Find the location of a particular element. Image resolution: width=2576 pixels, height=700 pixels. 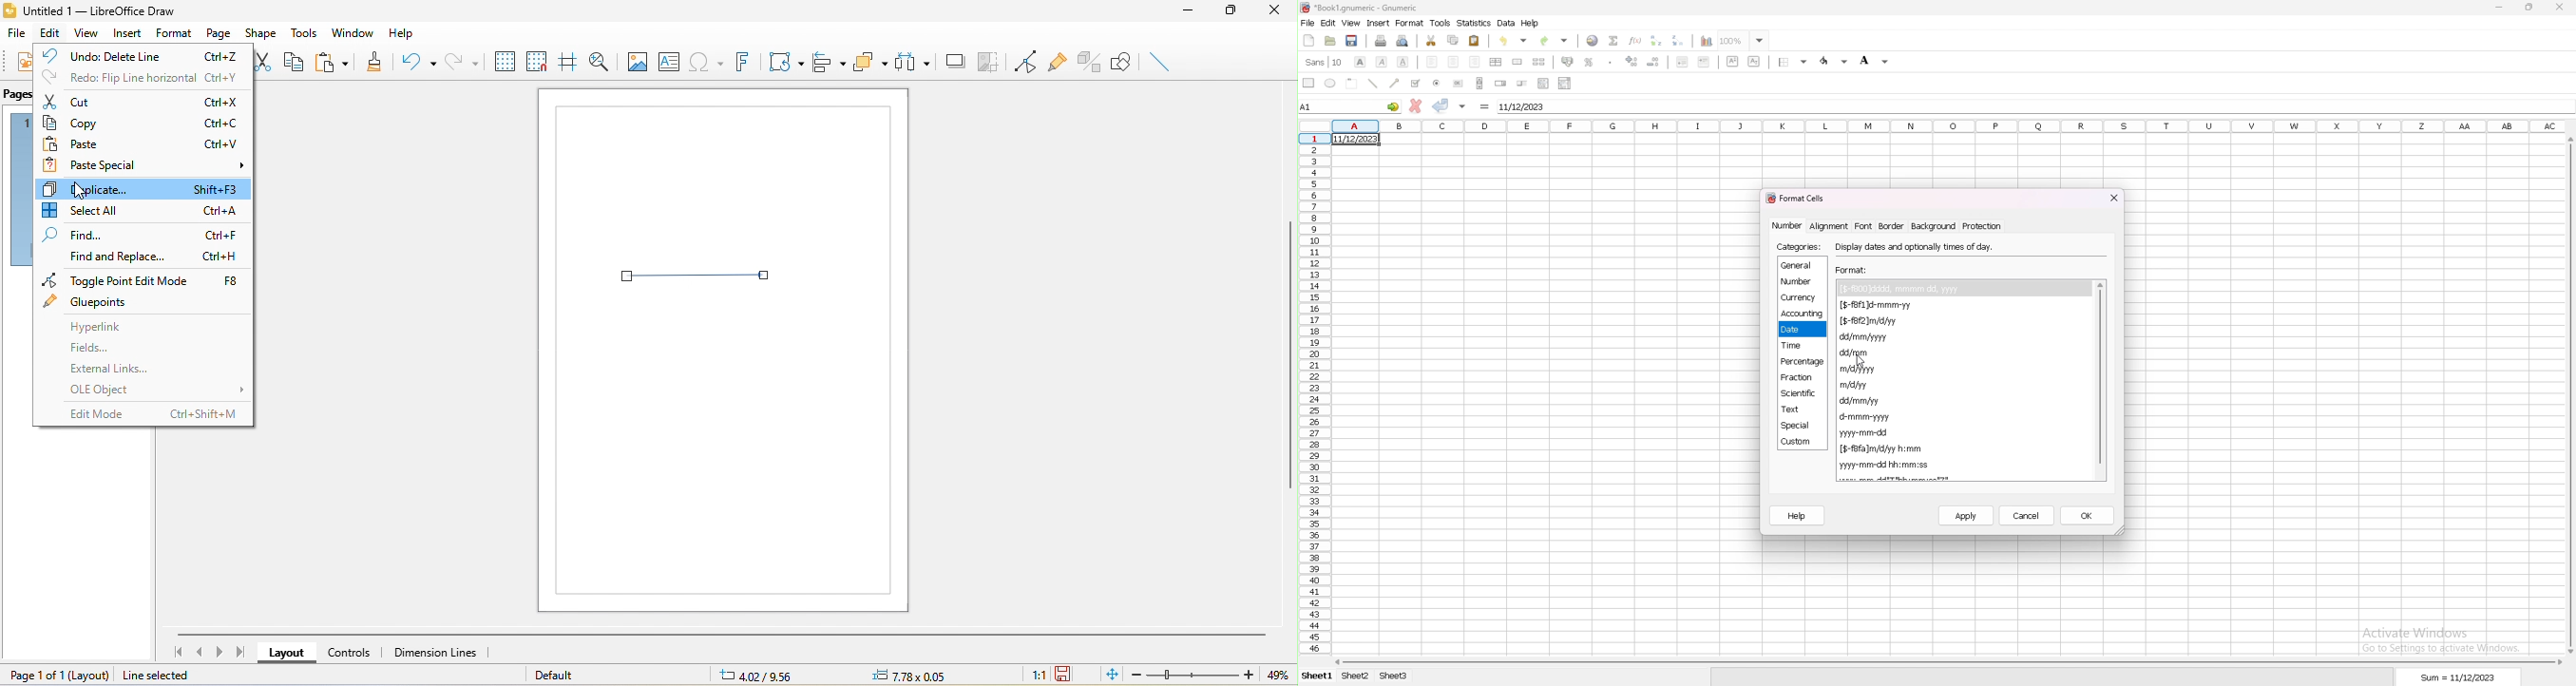

select at least three object to distribute is located at coordinates (914, 65).